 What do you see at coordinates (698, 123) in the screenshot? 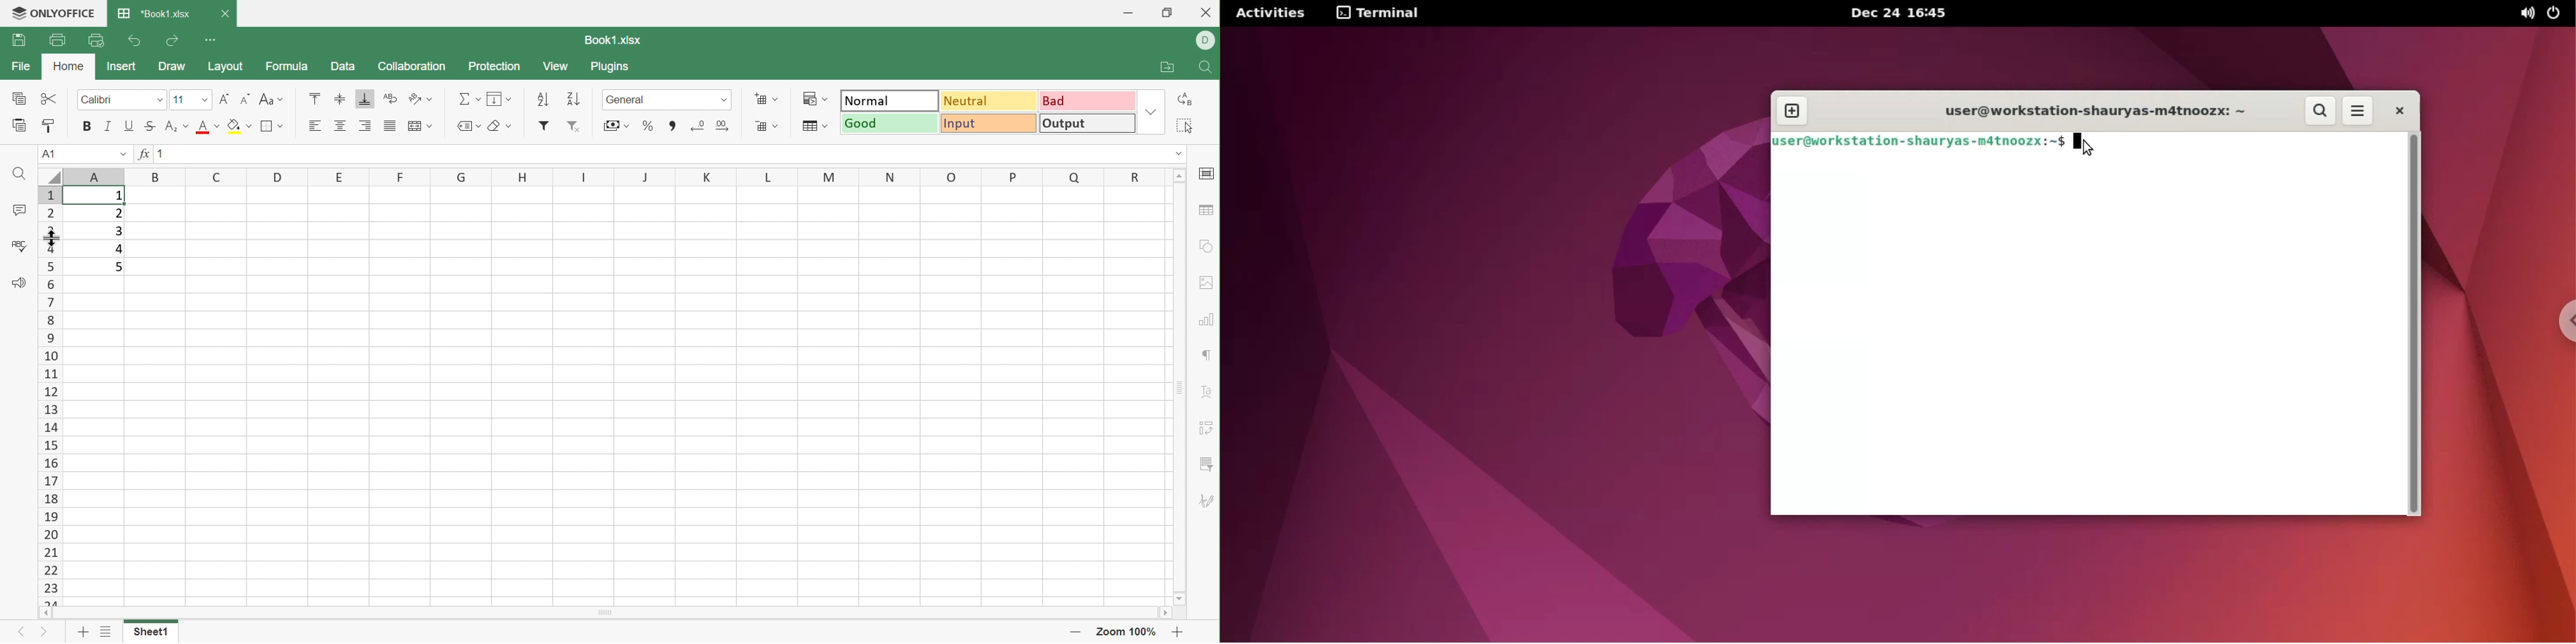
I see `Decrement cells` at bounding box center [698, 123].